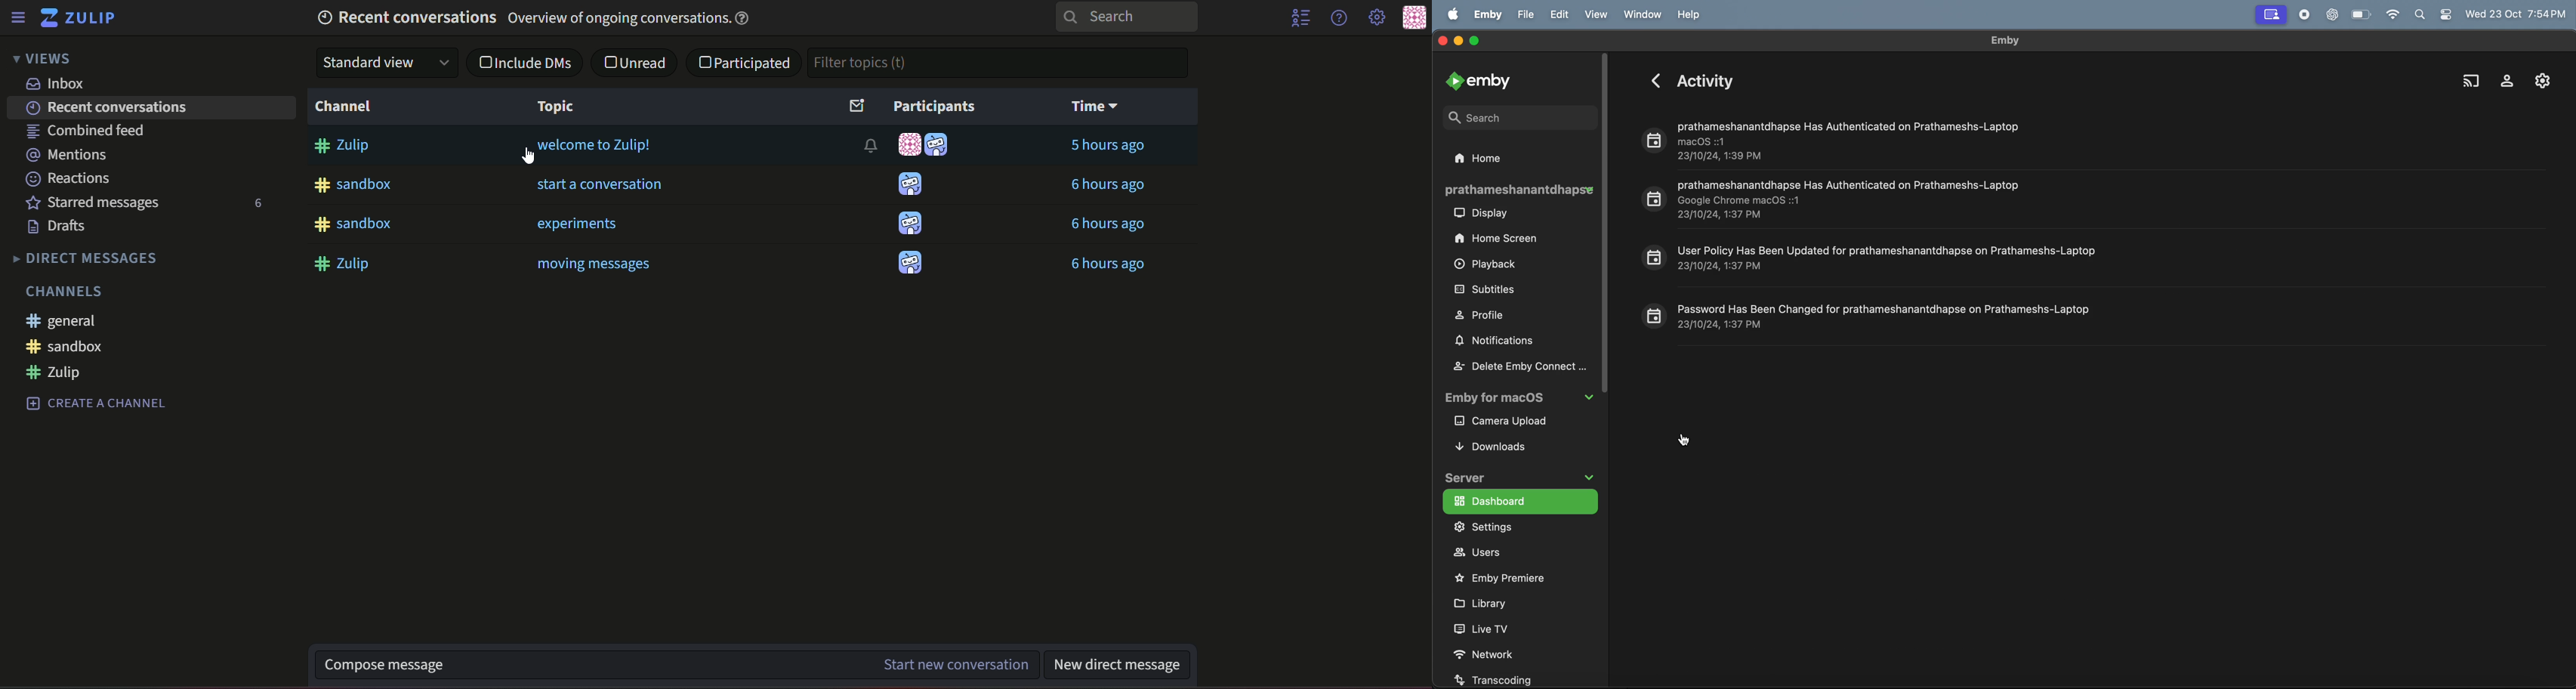 The image size is (2576, 700). I want to click on downloads, so click(1501, 446).